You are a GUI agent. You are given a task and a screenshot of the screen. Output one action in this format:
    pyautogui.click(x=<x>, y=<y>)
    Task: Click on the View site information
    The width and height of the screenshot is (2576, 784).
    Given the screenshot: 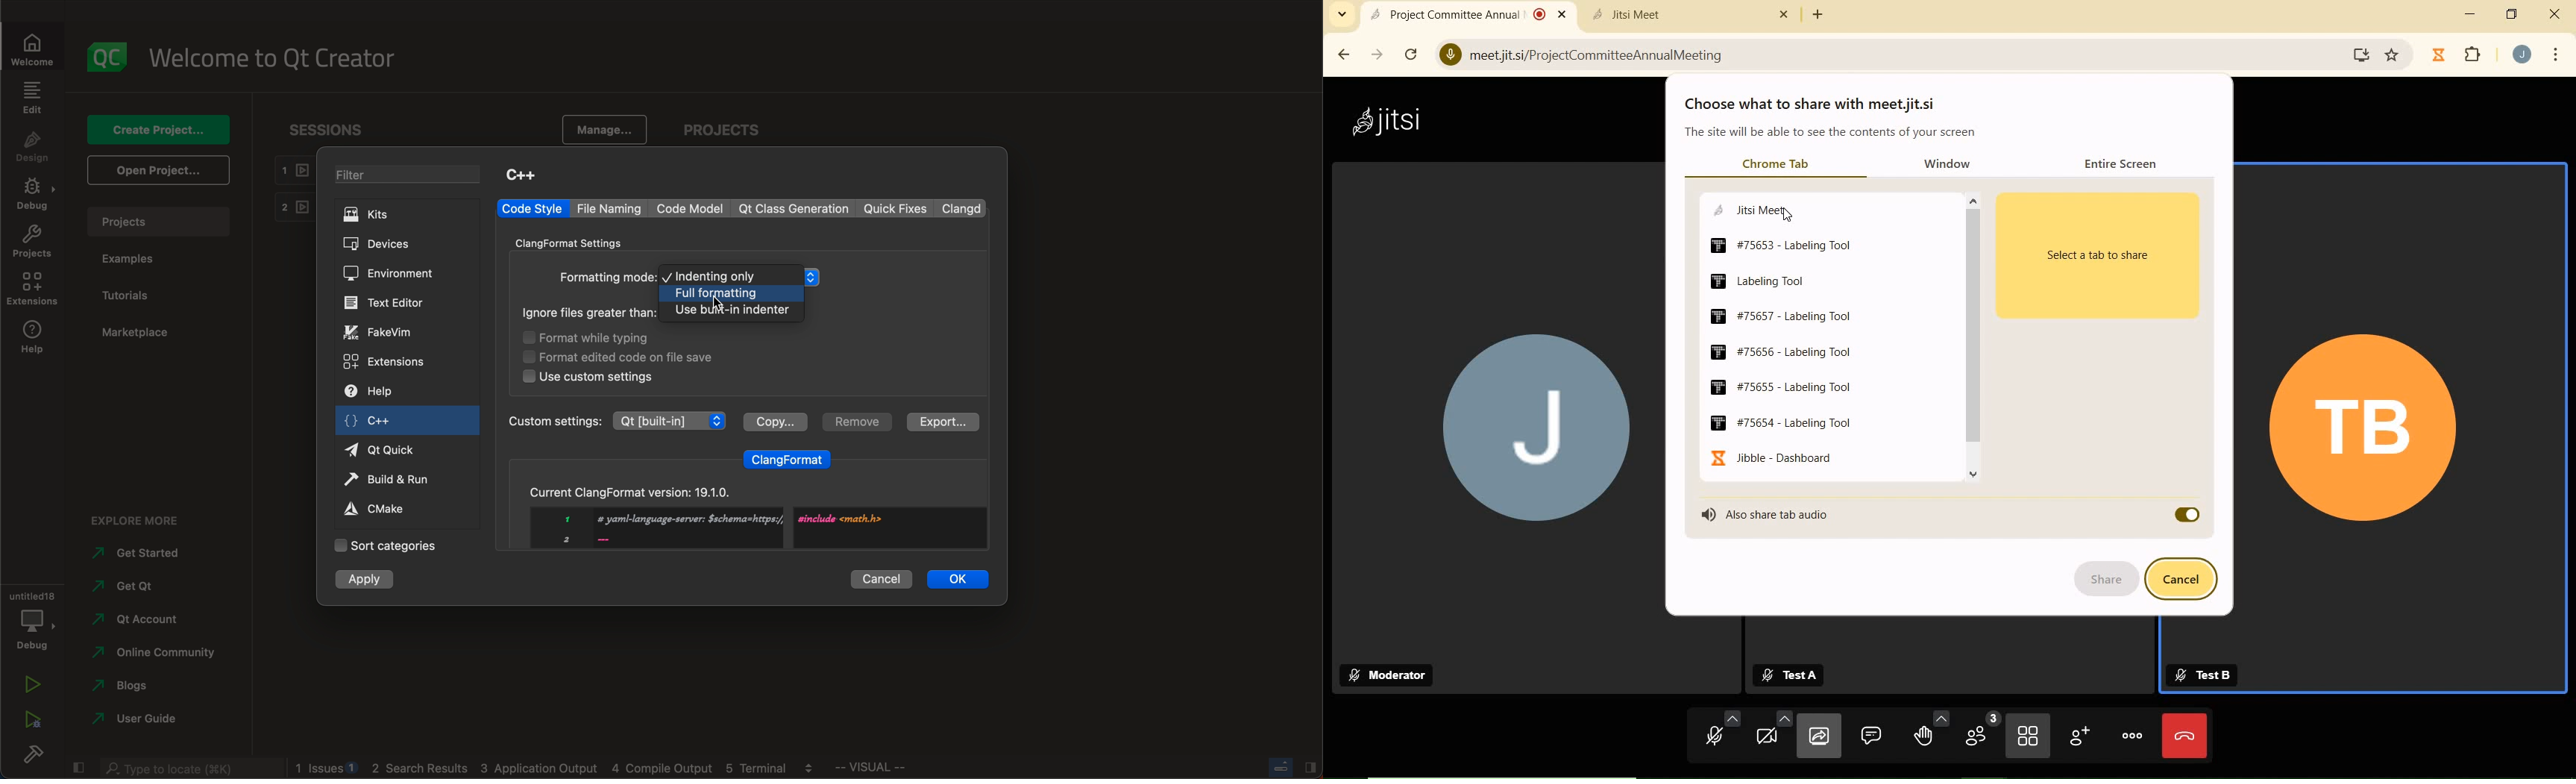 What is the action you would take?
    pyautogui.click(x=1449, y=54)
    